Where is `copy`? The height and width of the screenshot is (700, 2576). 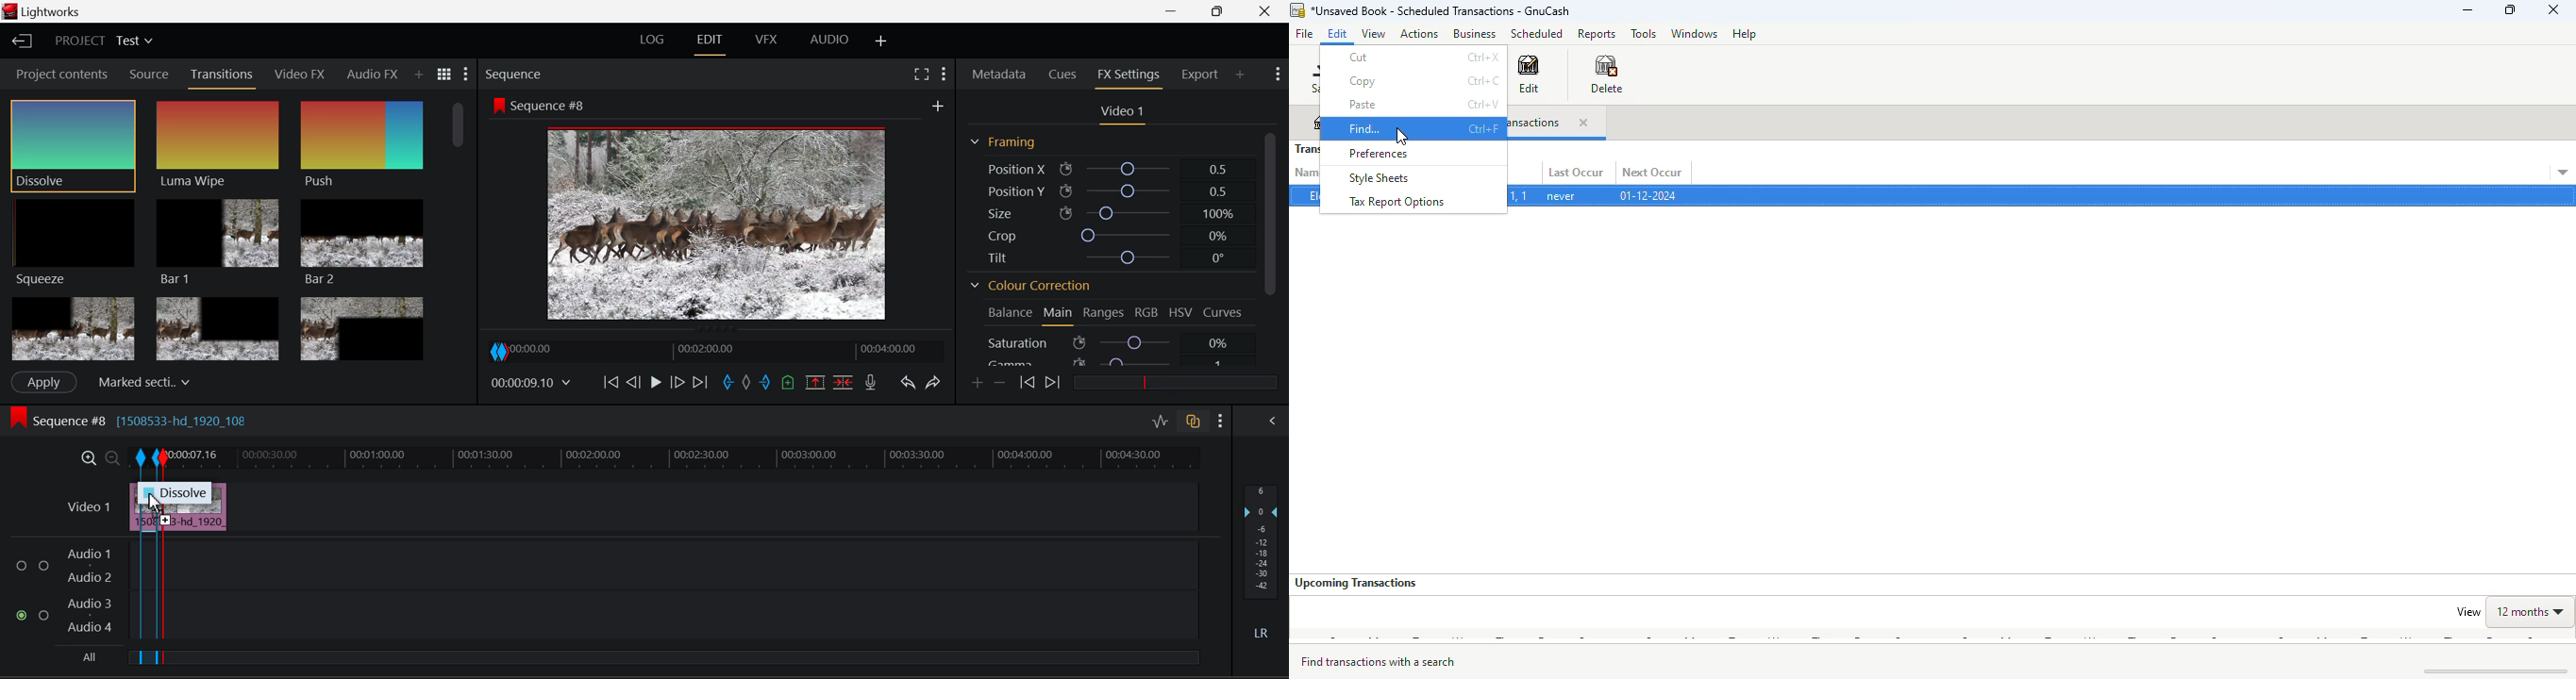
copy is located at coordinates (1362, 82).